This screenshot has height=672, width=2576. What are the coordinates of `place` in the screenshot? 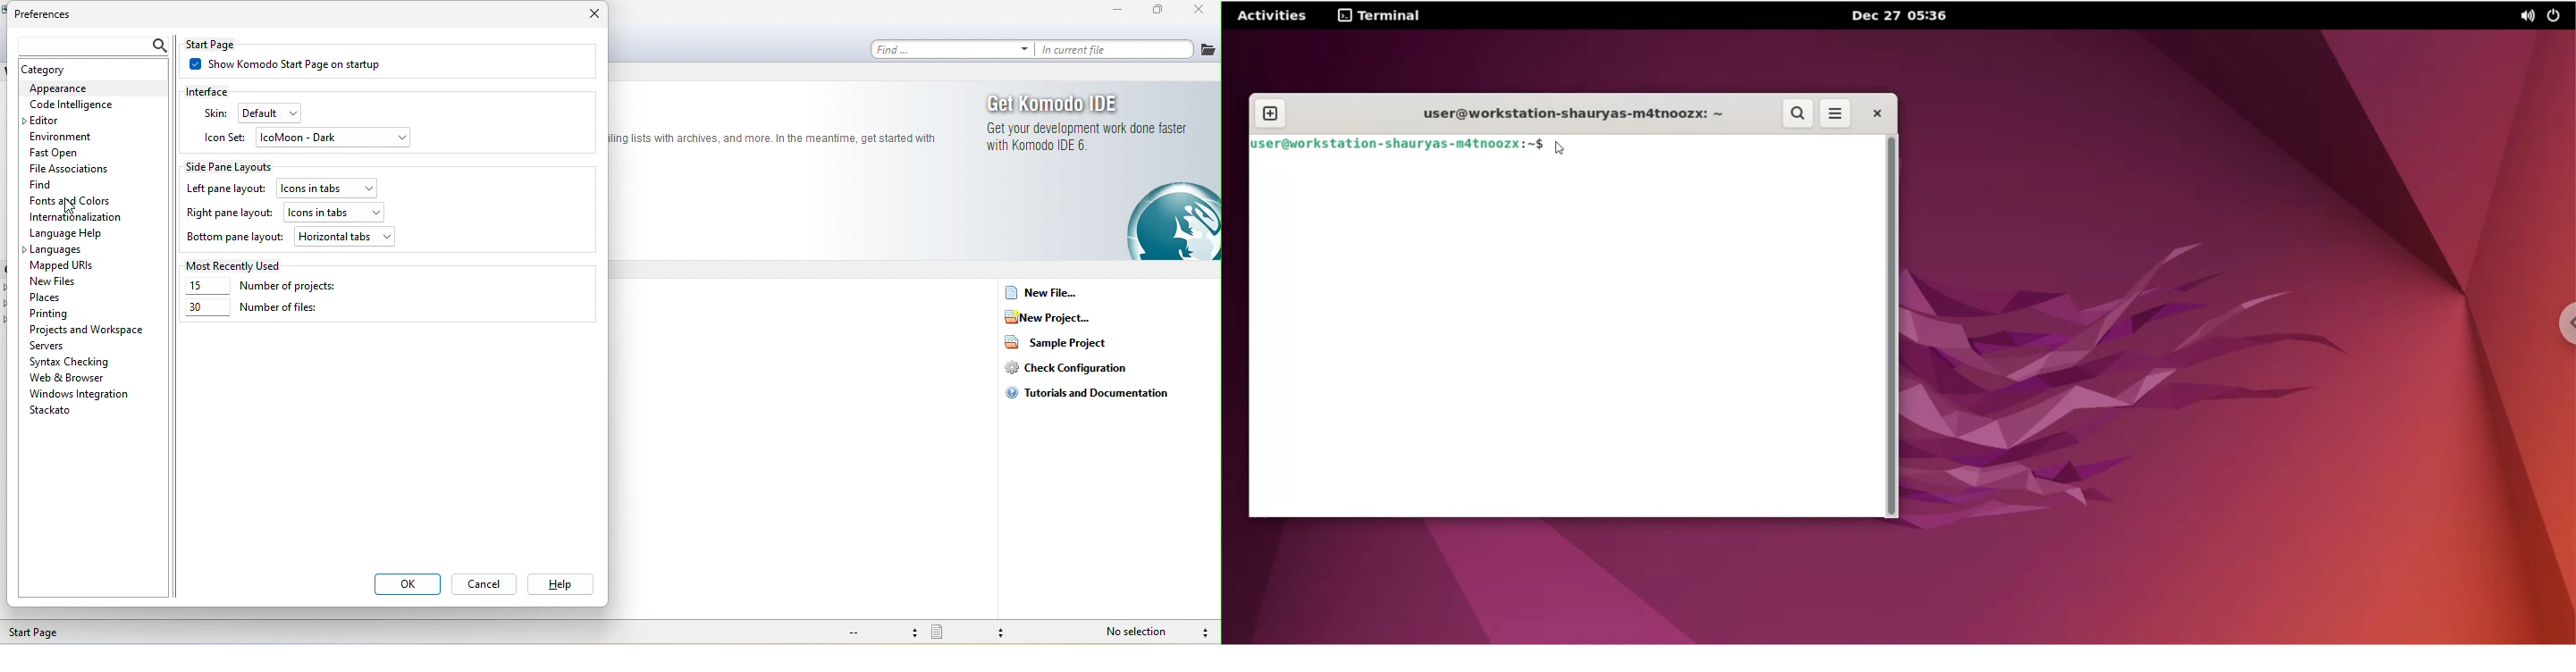 It's located at (55, 297).